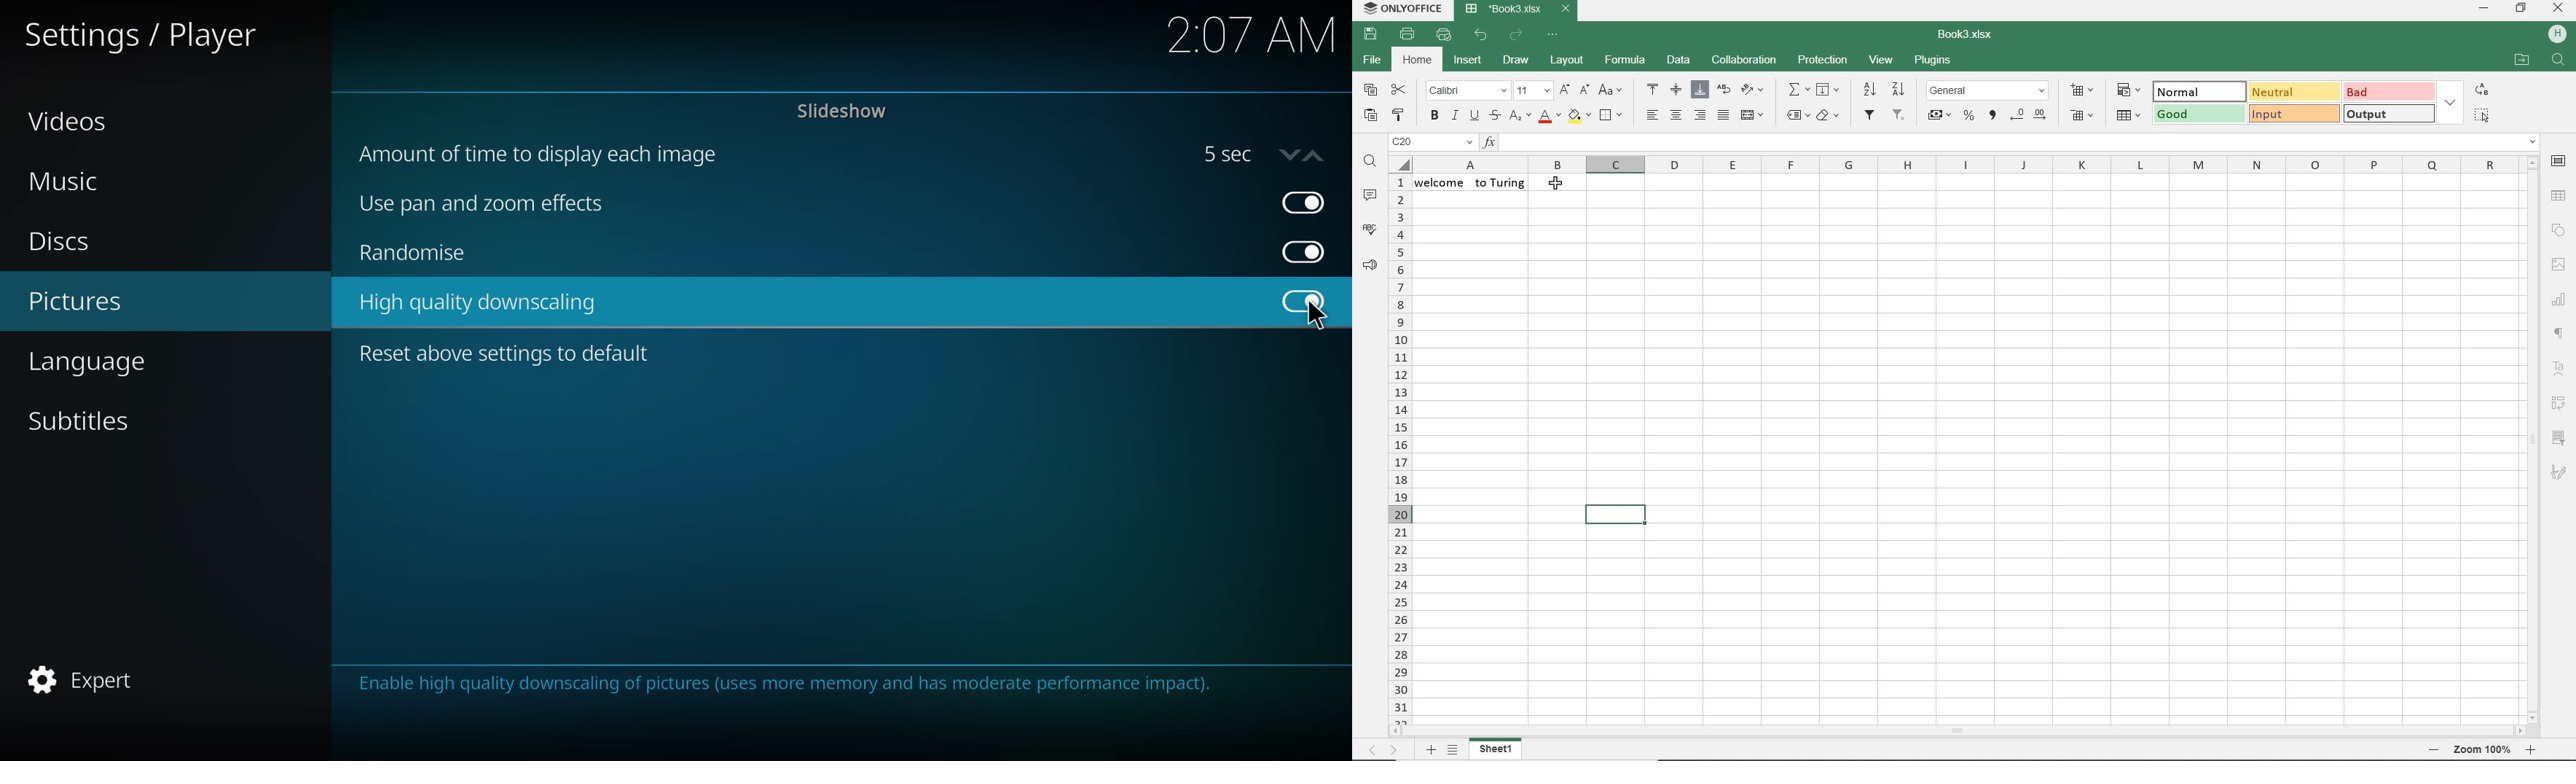  I want to click on enabled, so click(1304, 202).